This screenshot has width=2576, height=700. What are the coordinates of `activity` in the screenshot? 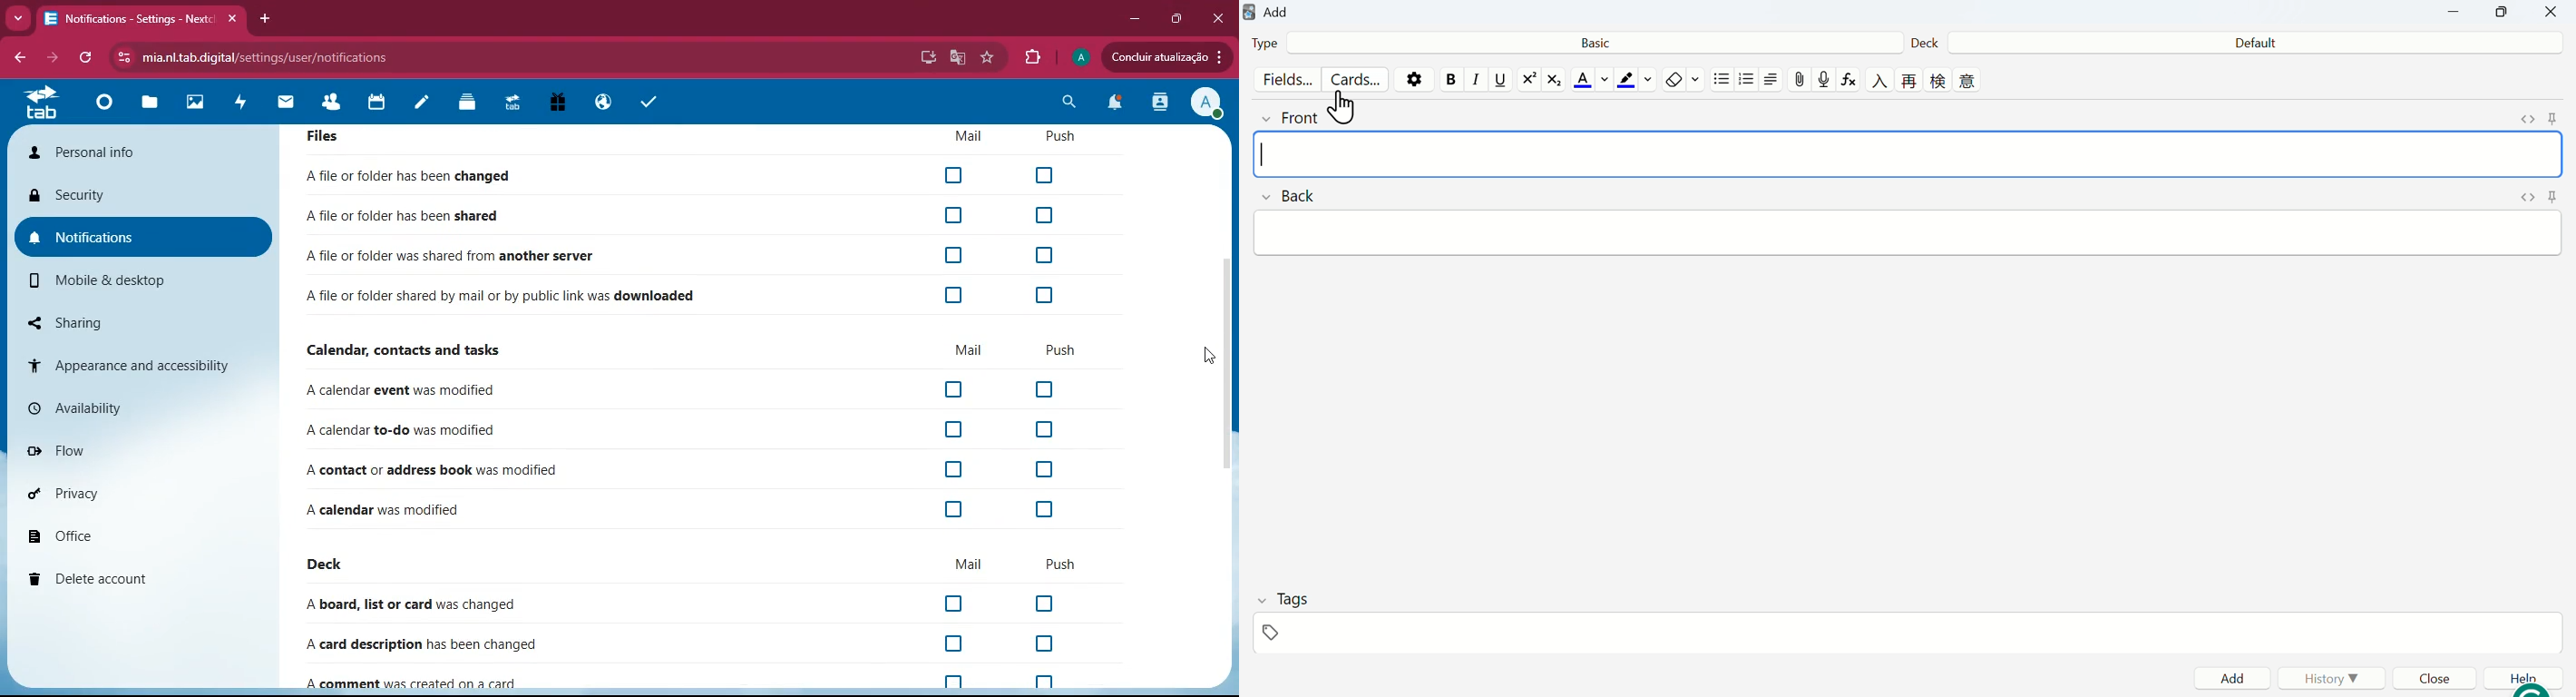 It's located at (246, 105).